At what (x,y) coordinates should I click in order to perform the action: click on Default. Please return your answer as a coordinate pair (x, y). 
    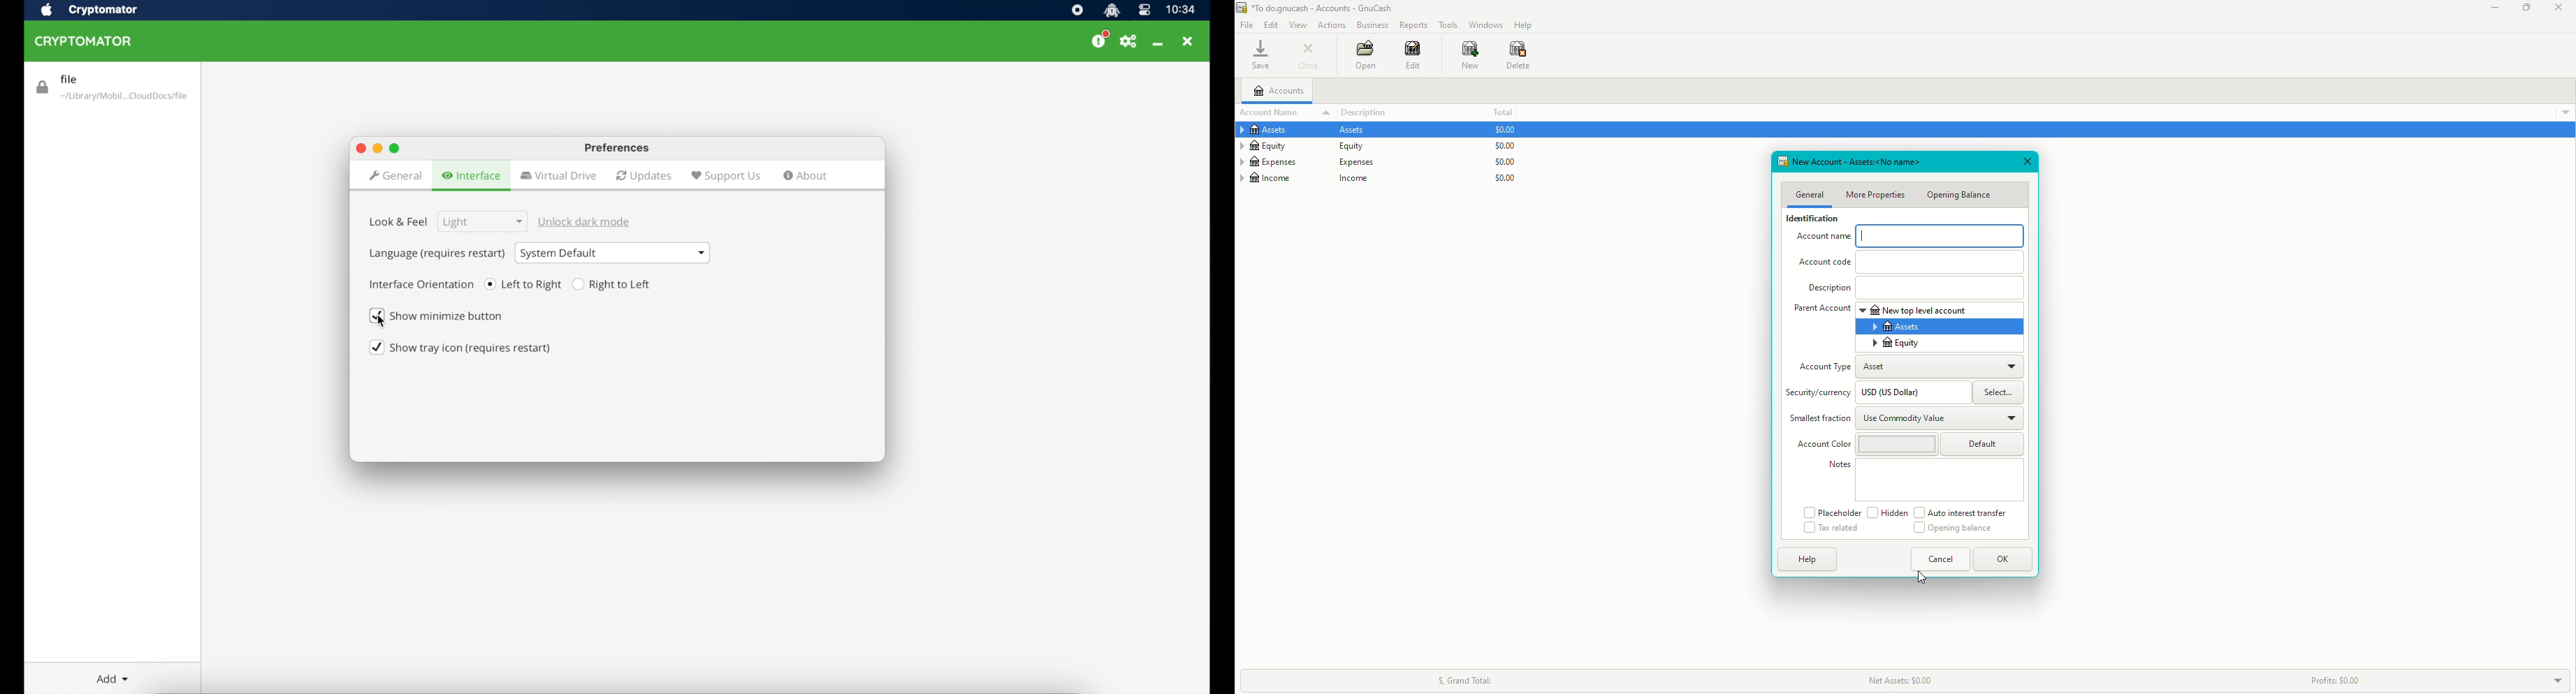
    Looking at the image, I should click on (1985, 443).